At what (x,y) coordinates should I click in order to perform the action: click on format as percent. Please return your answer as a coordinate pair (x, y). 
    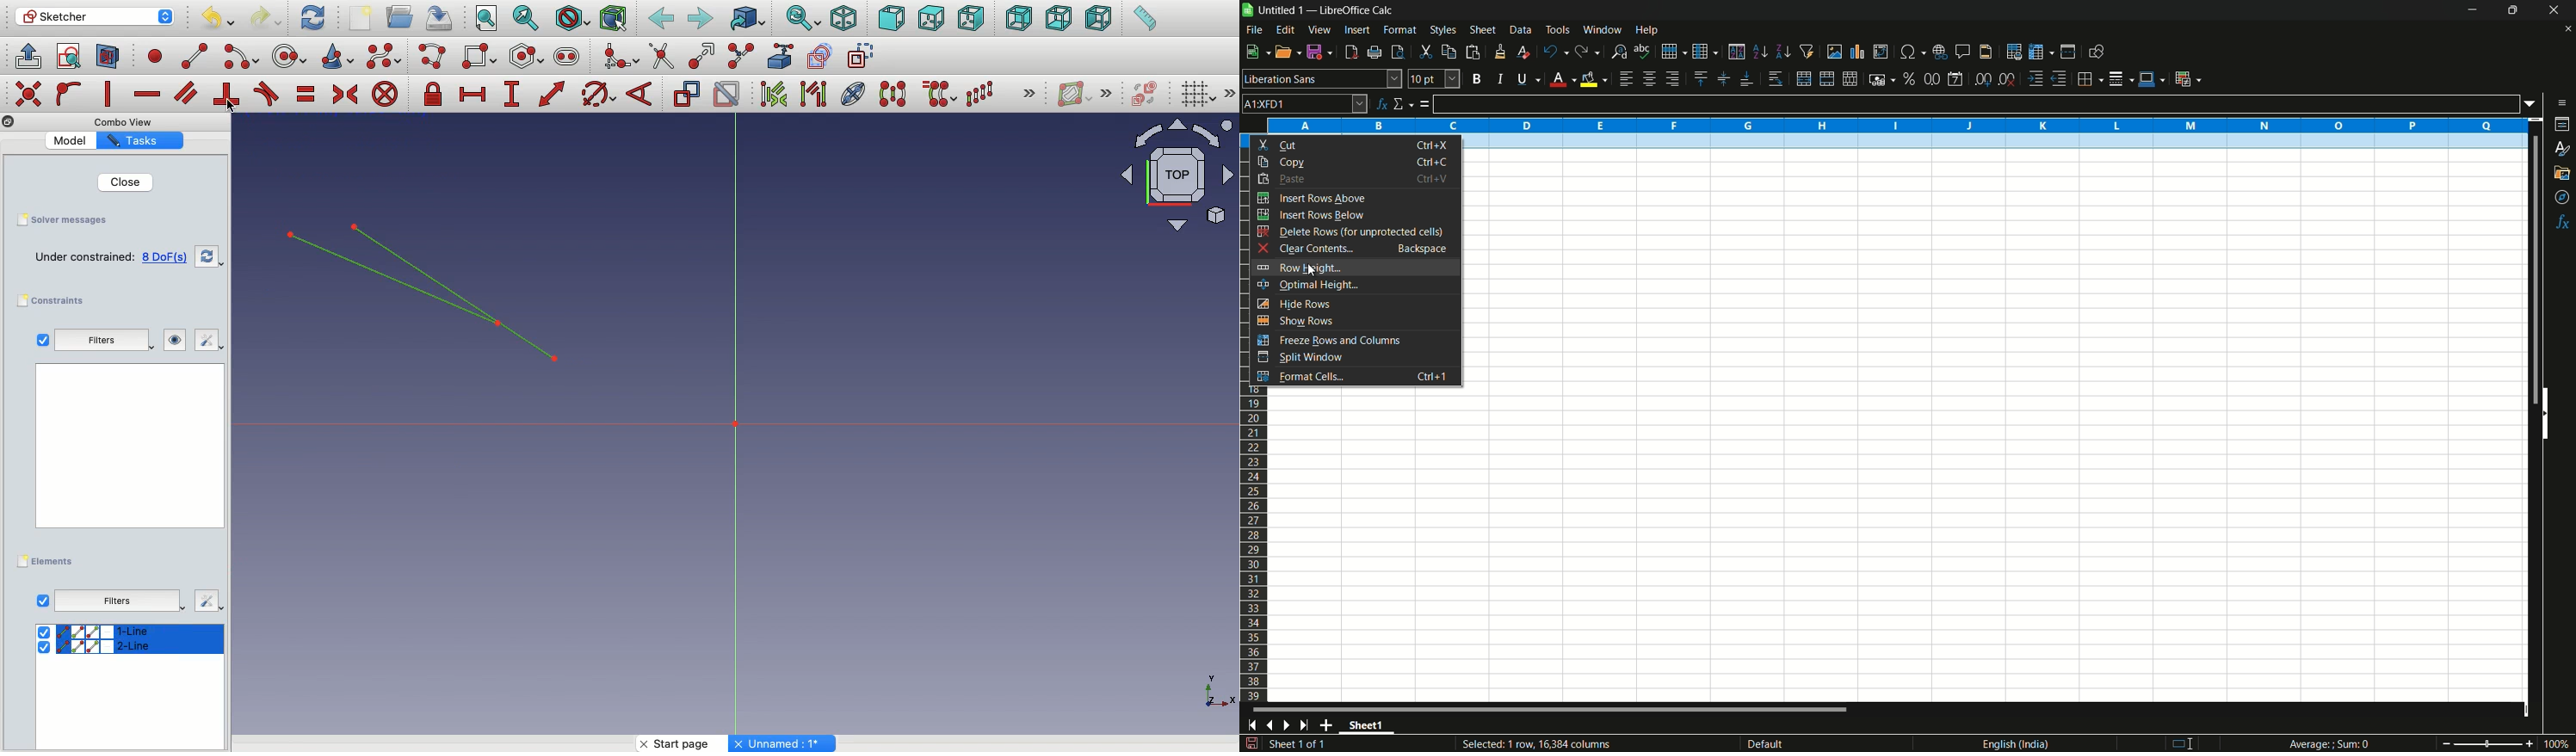
    Looking at the image, I should click on (1909, 78).